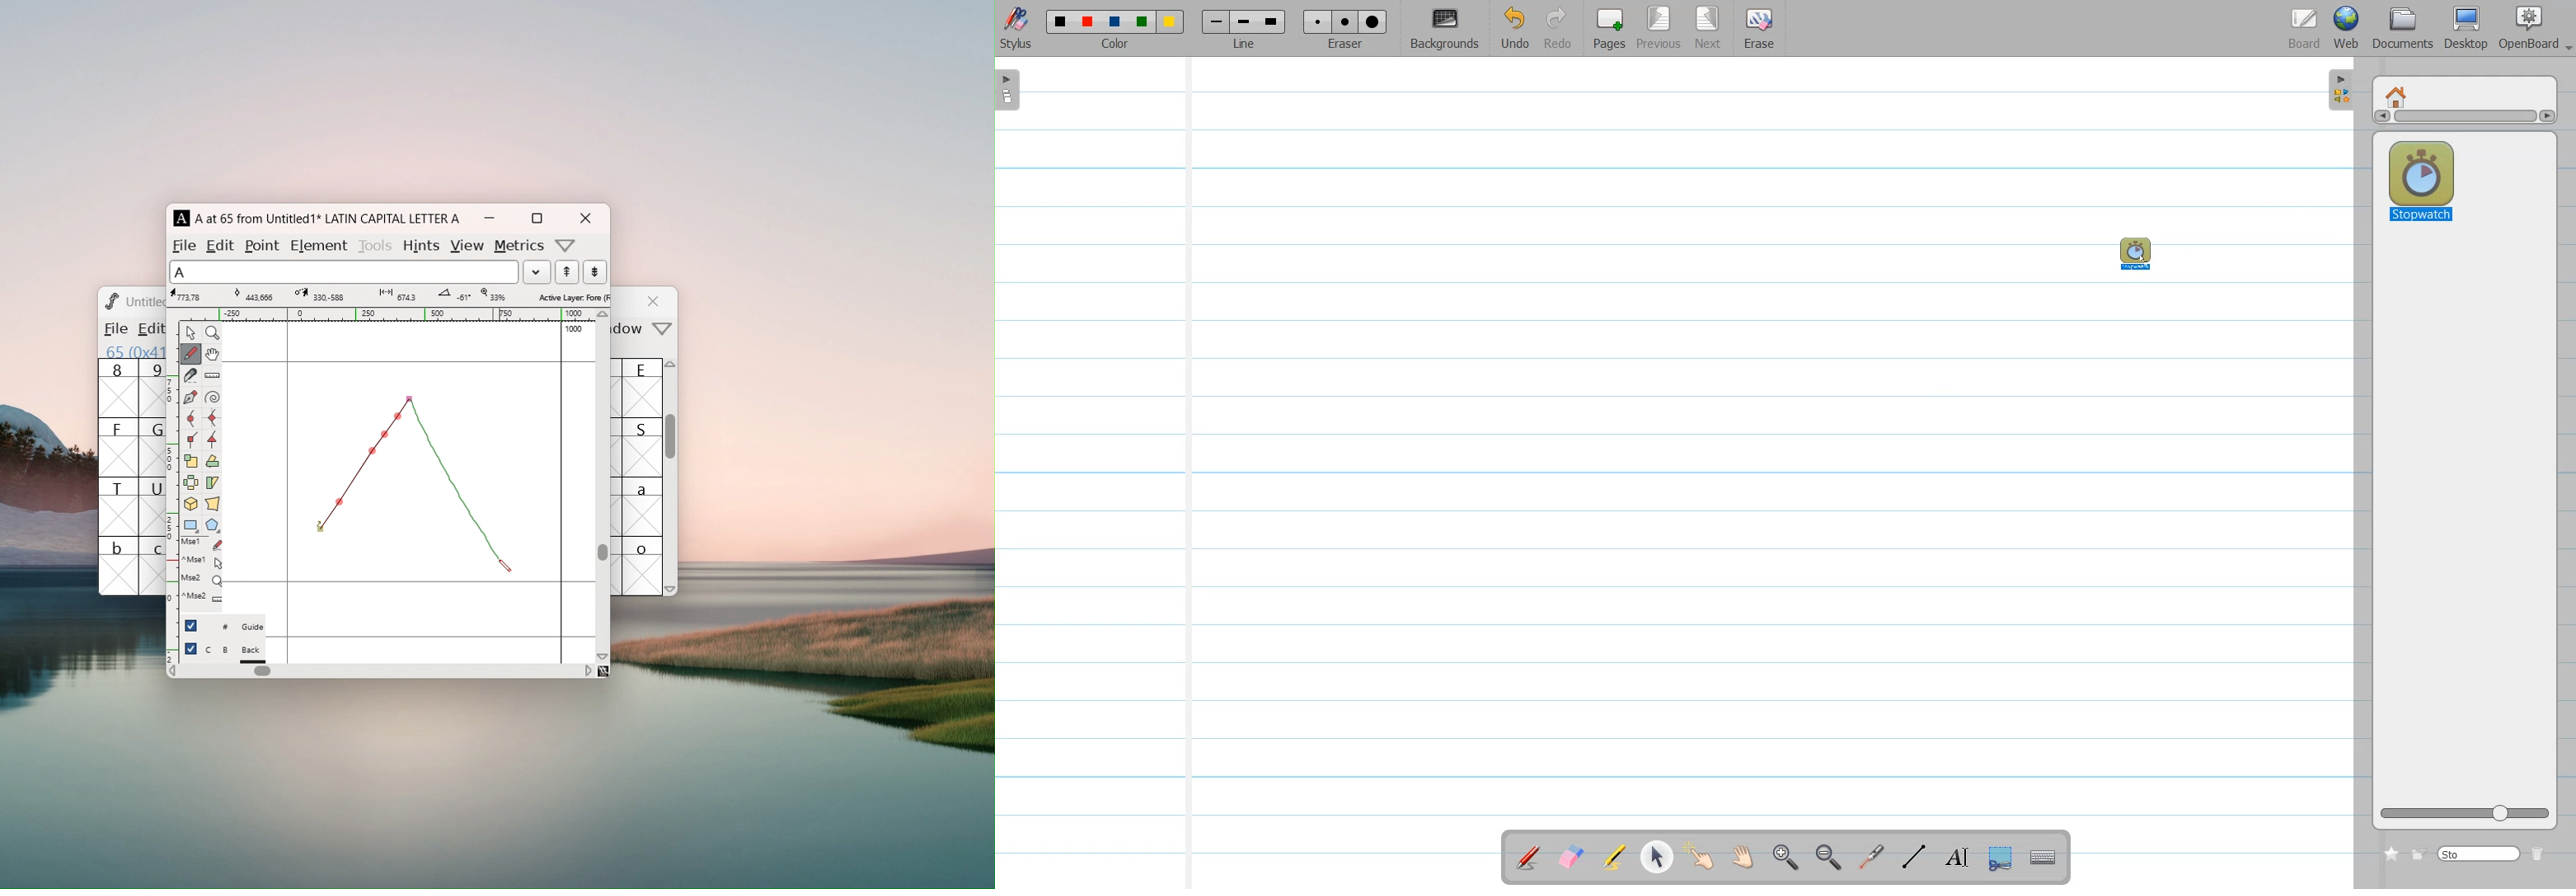 The width and height of the screenshot is (2576, 896). What do you see at coordinates (191, 505) in the screenshot?
I see `rotate the selection to 3D and project back to plane` at bounding box center [191, 505].